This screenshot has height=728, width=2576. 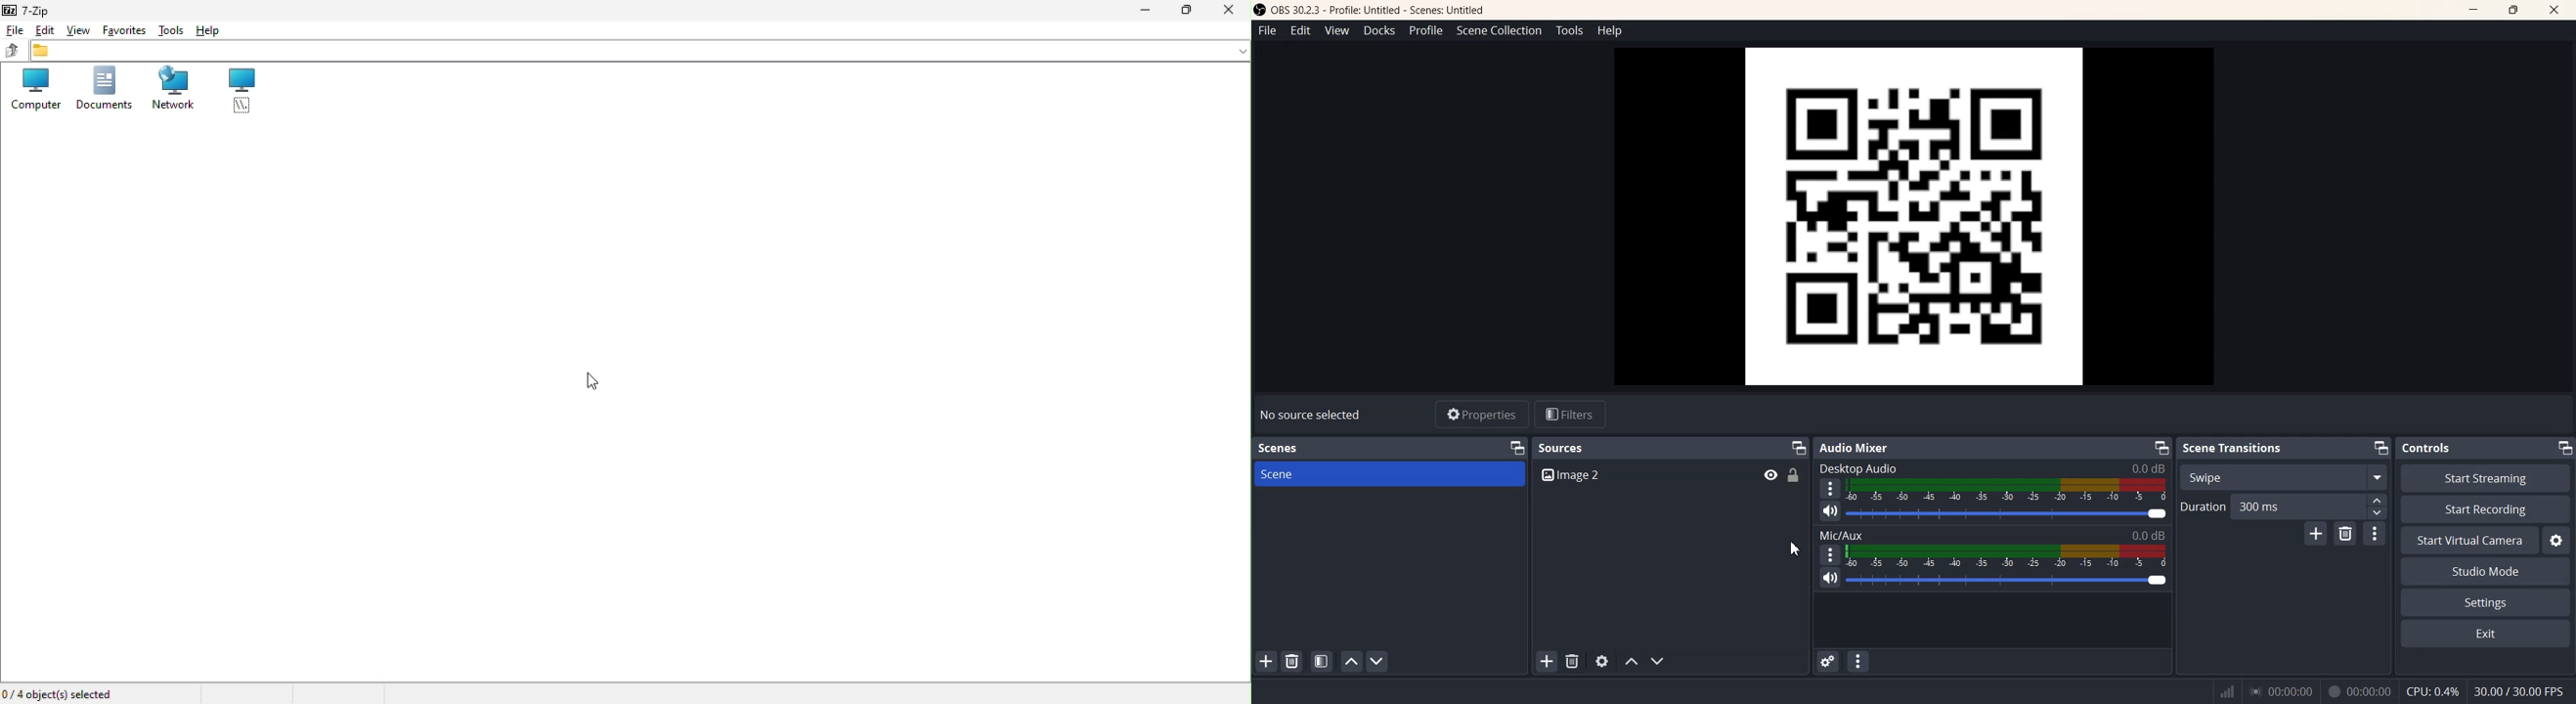 I want to click on Add Sources, so click(x=1547, y=662).